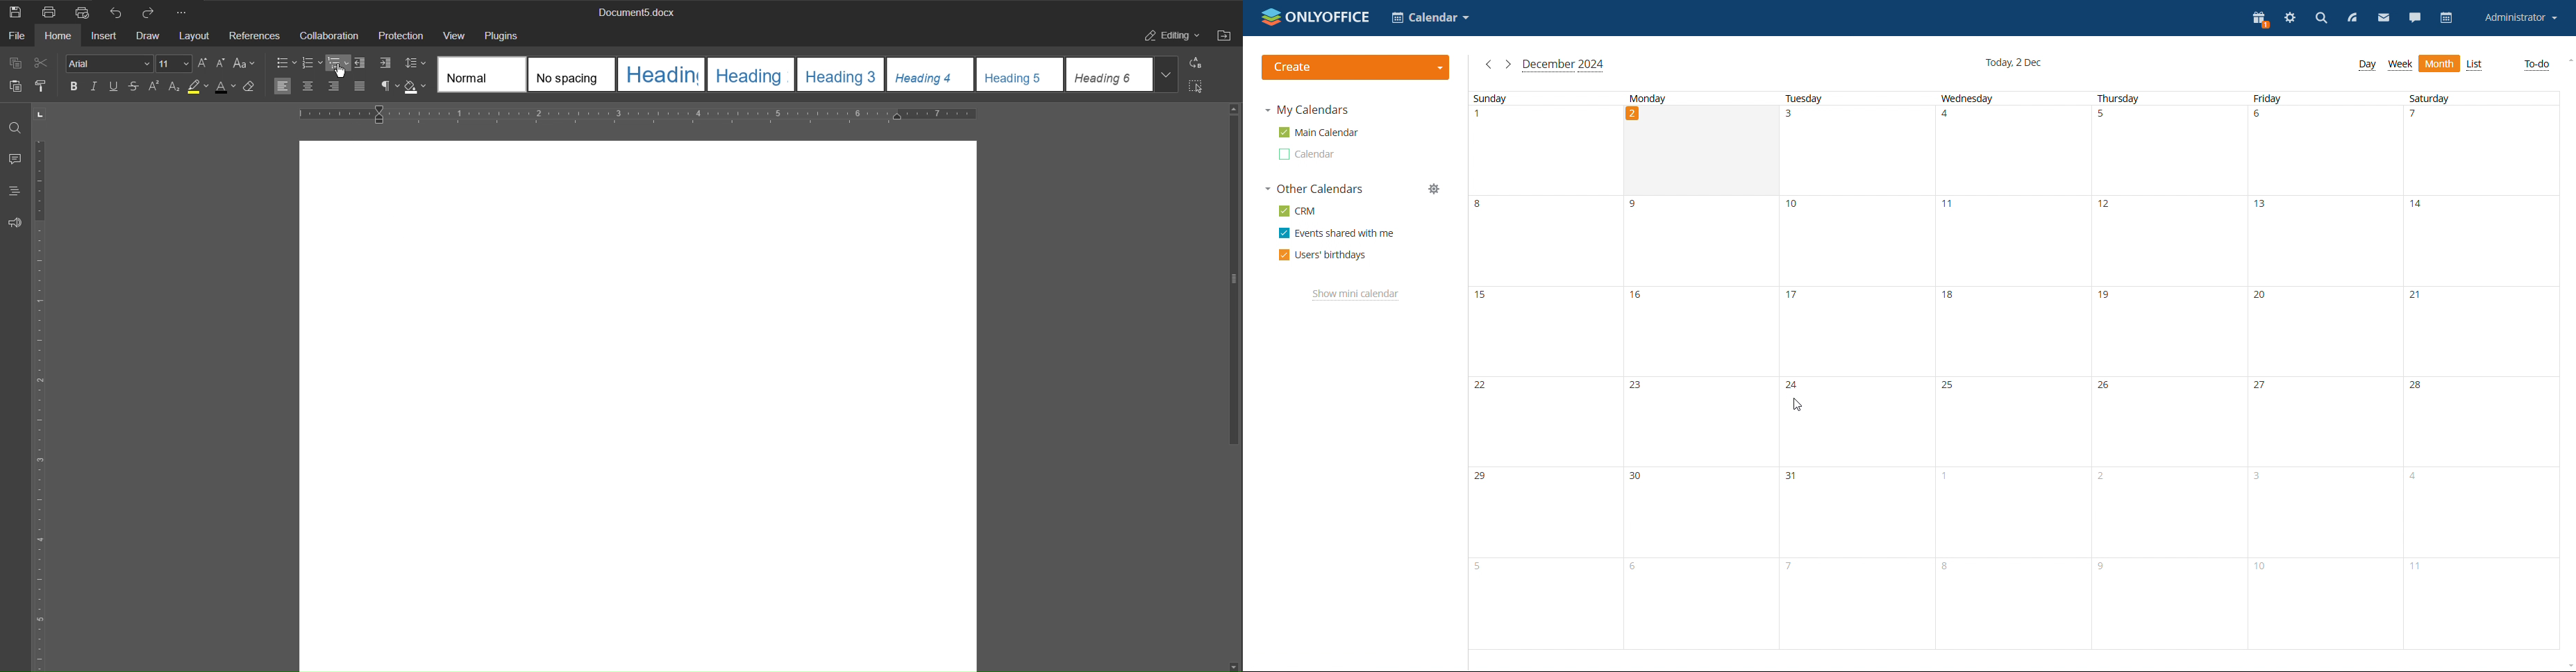 The height and width of the screenshot is (672, 2576). I want to click on More templates, so click(1166, 74).